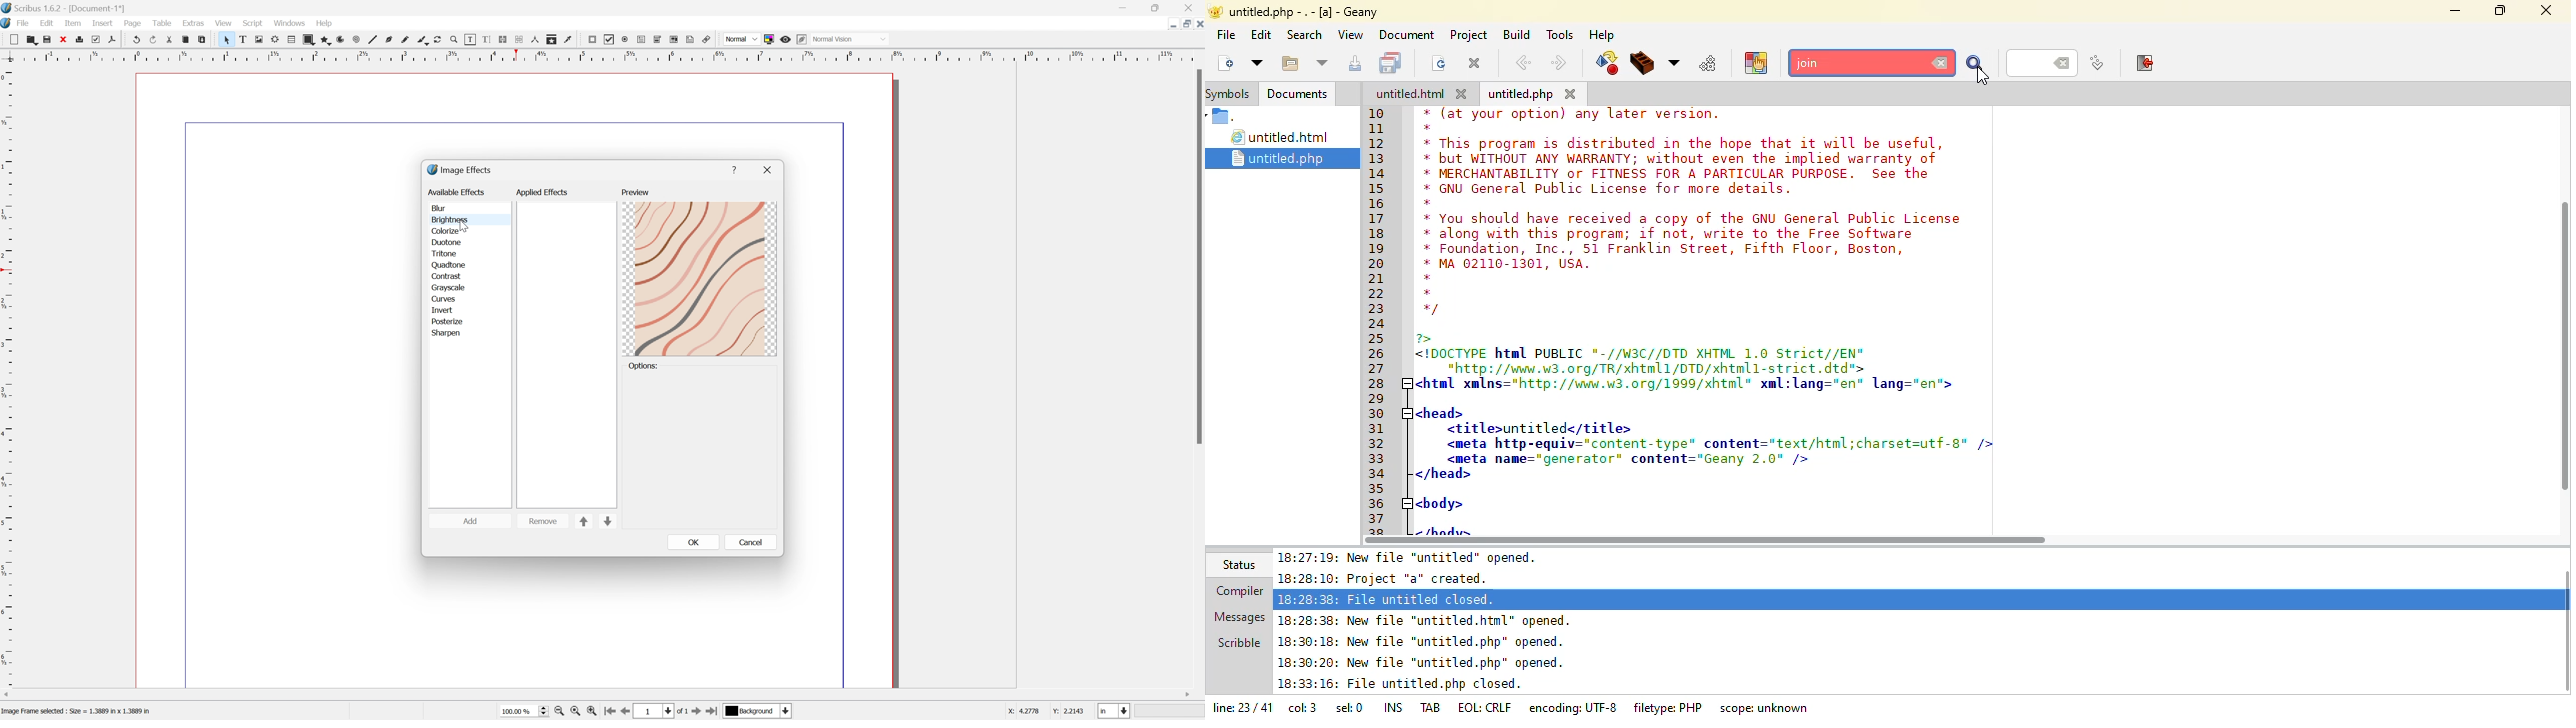 This screenshot has height=728, width=2576. Describe the element at coordinates (644, 368) in the screenshot. I see `options:` at that location.